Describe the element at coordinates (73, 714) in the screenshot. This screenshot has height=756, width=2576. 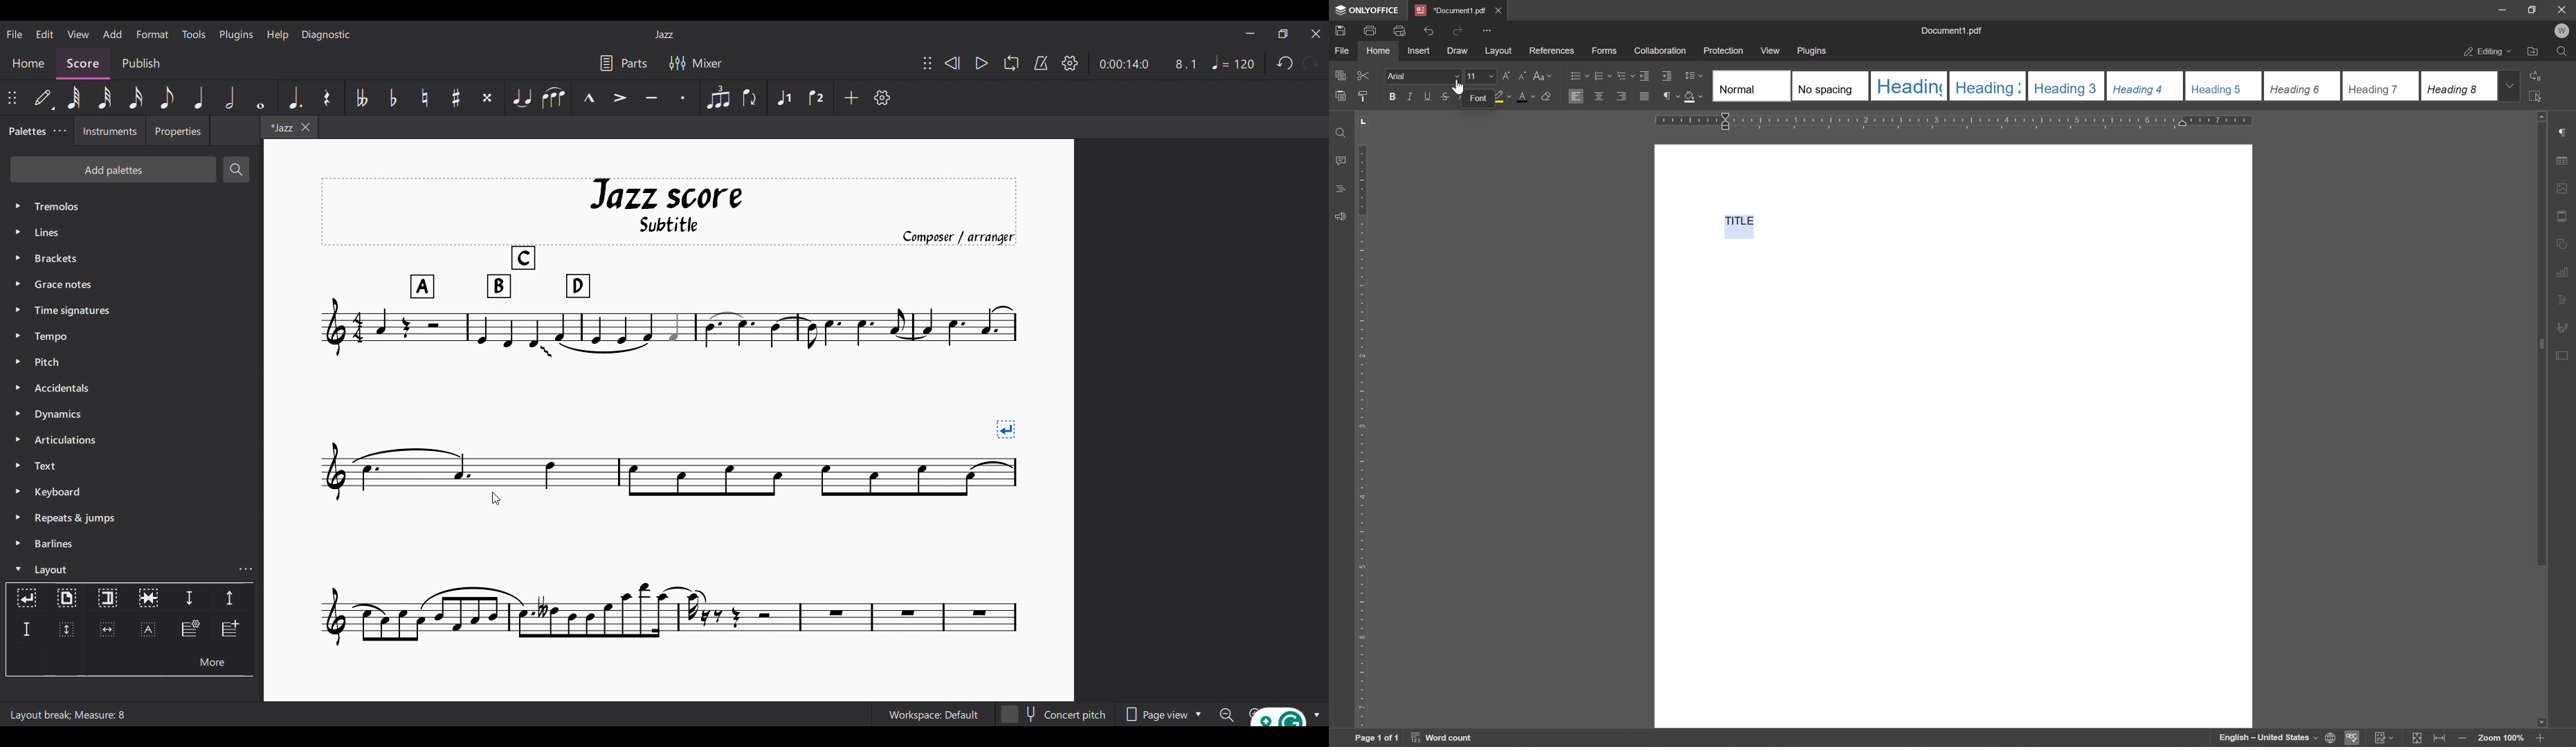
I see `Layout break; Measure: 8` at that location.